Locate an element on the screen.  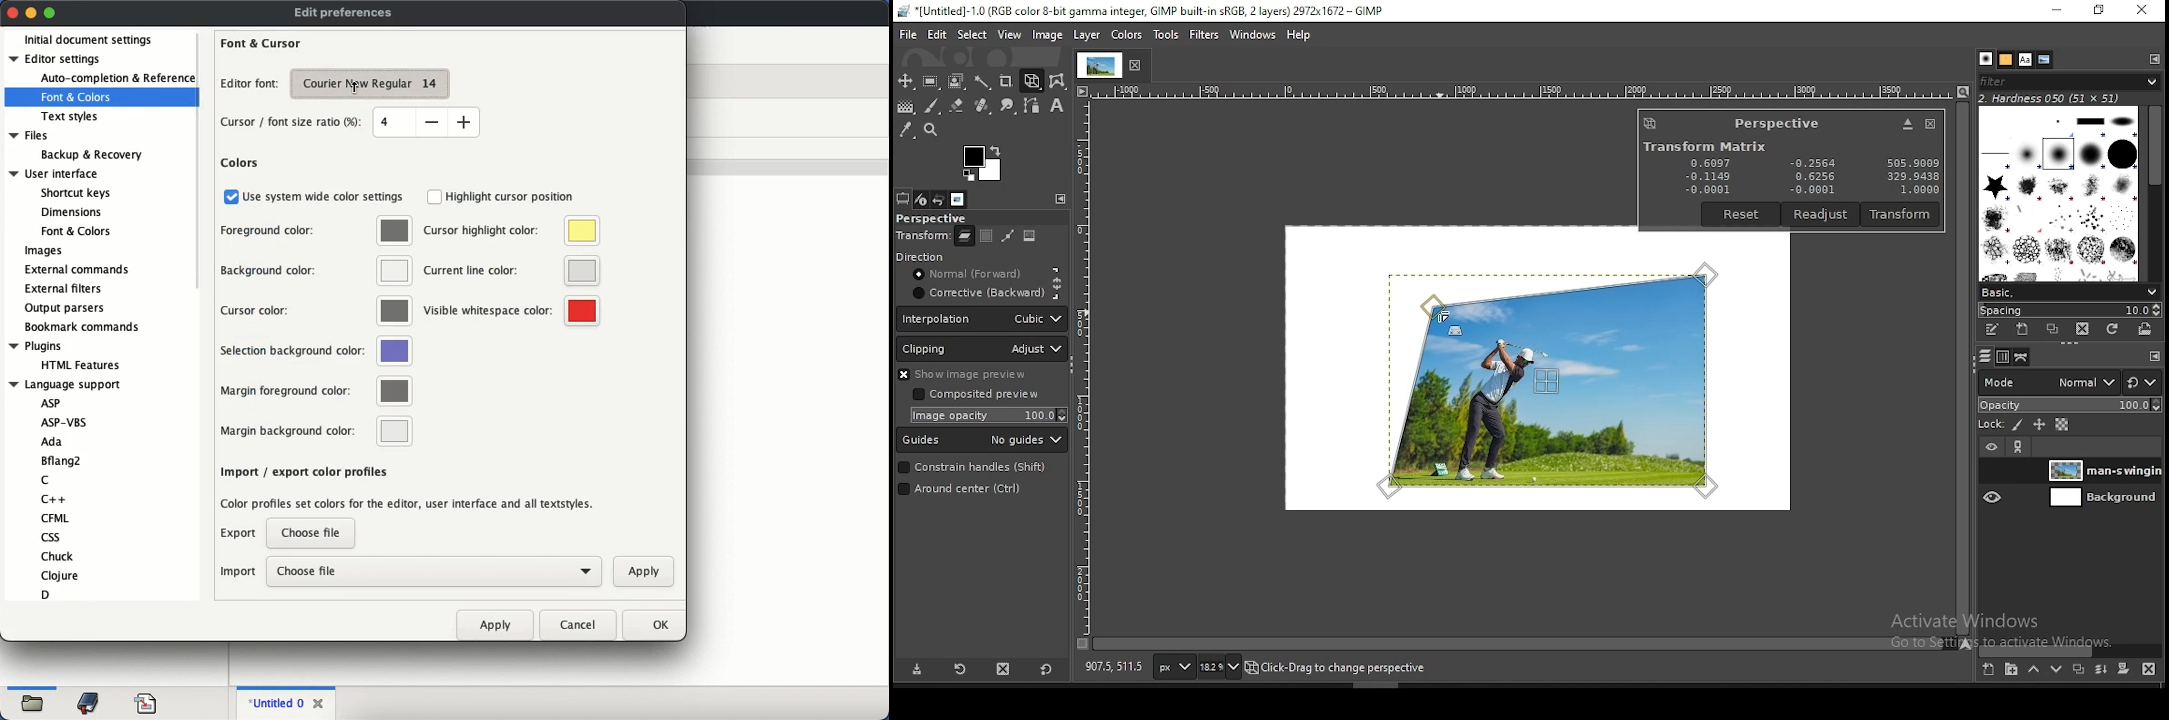
delete brush is located at coordinates (2085, 330).